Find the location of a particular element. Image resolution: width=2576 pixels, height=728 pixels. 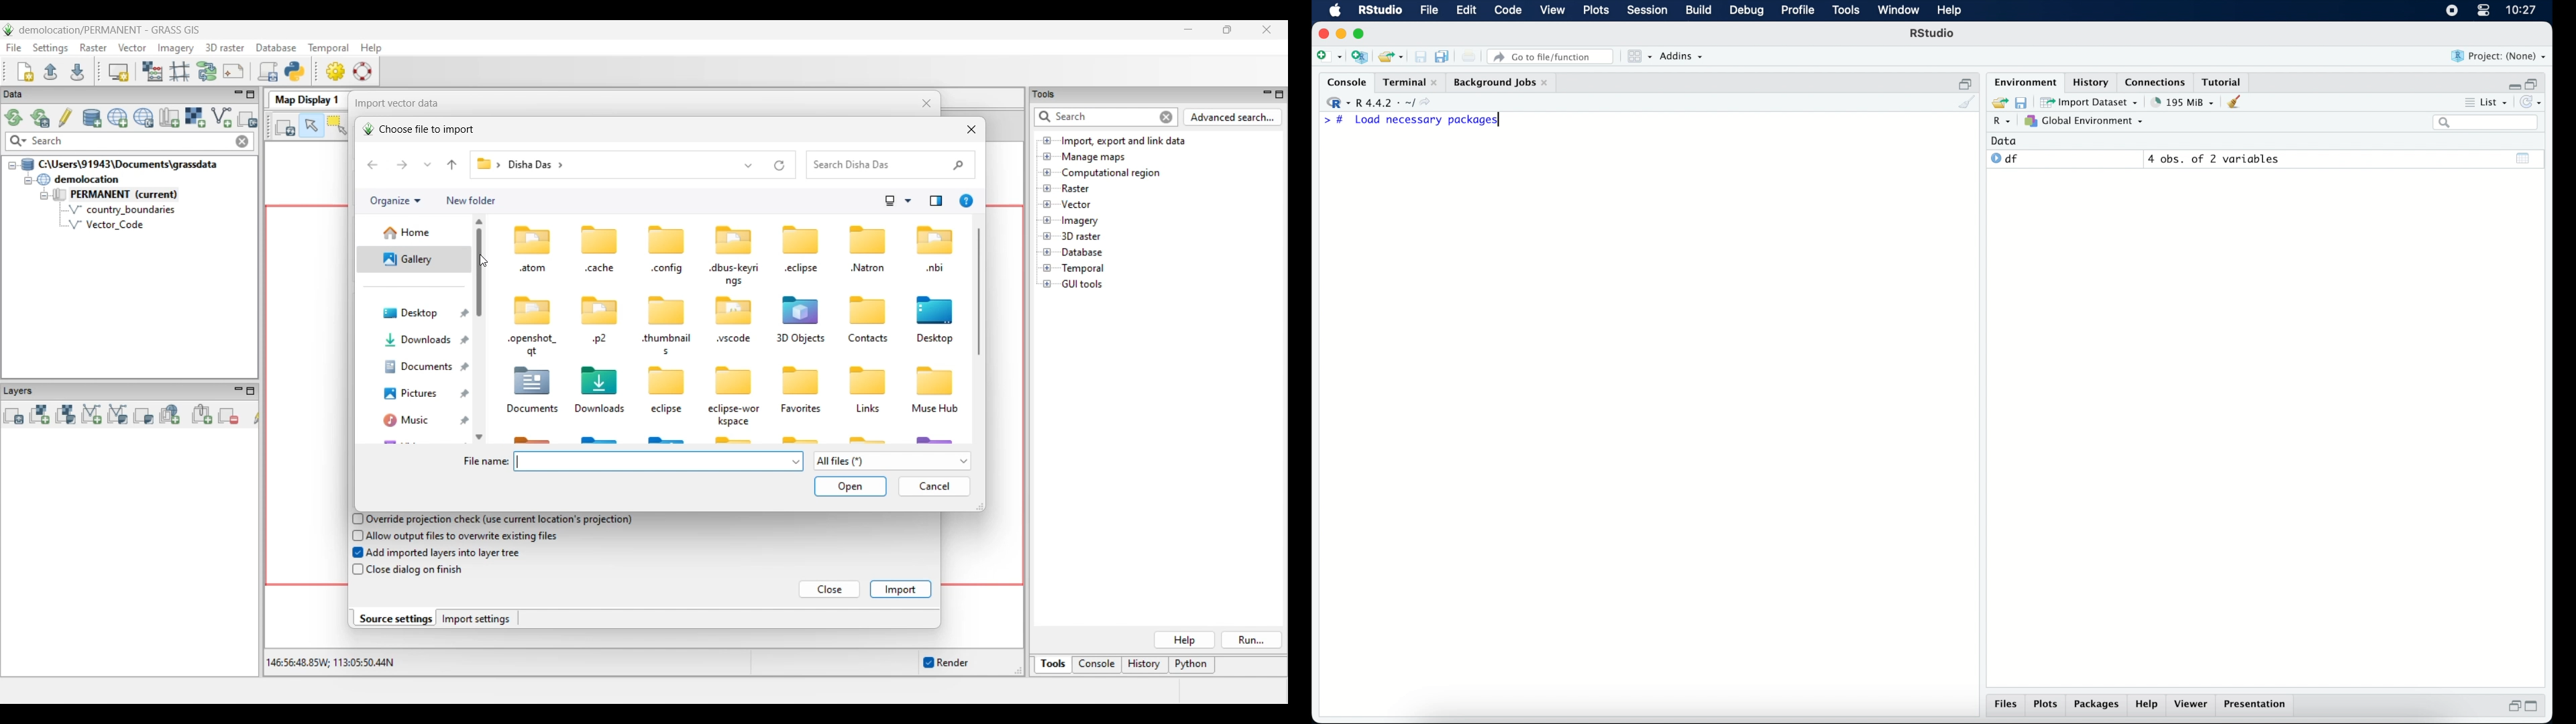

save is located at coordinates (1420, 56).